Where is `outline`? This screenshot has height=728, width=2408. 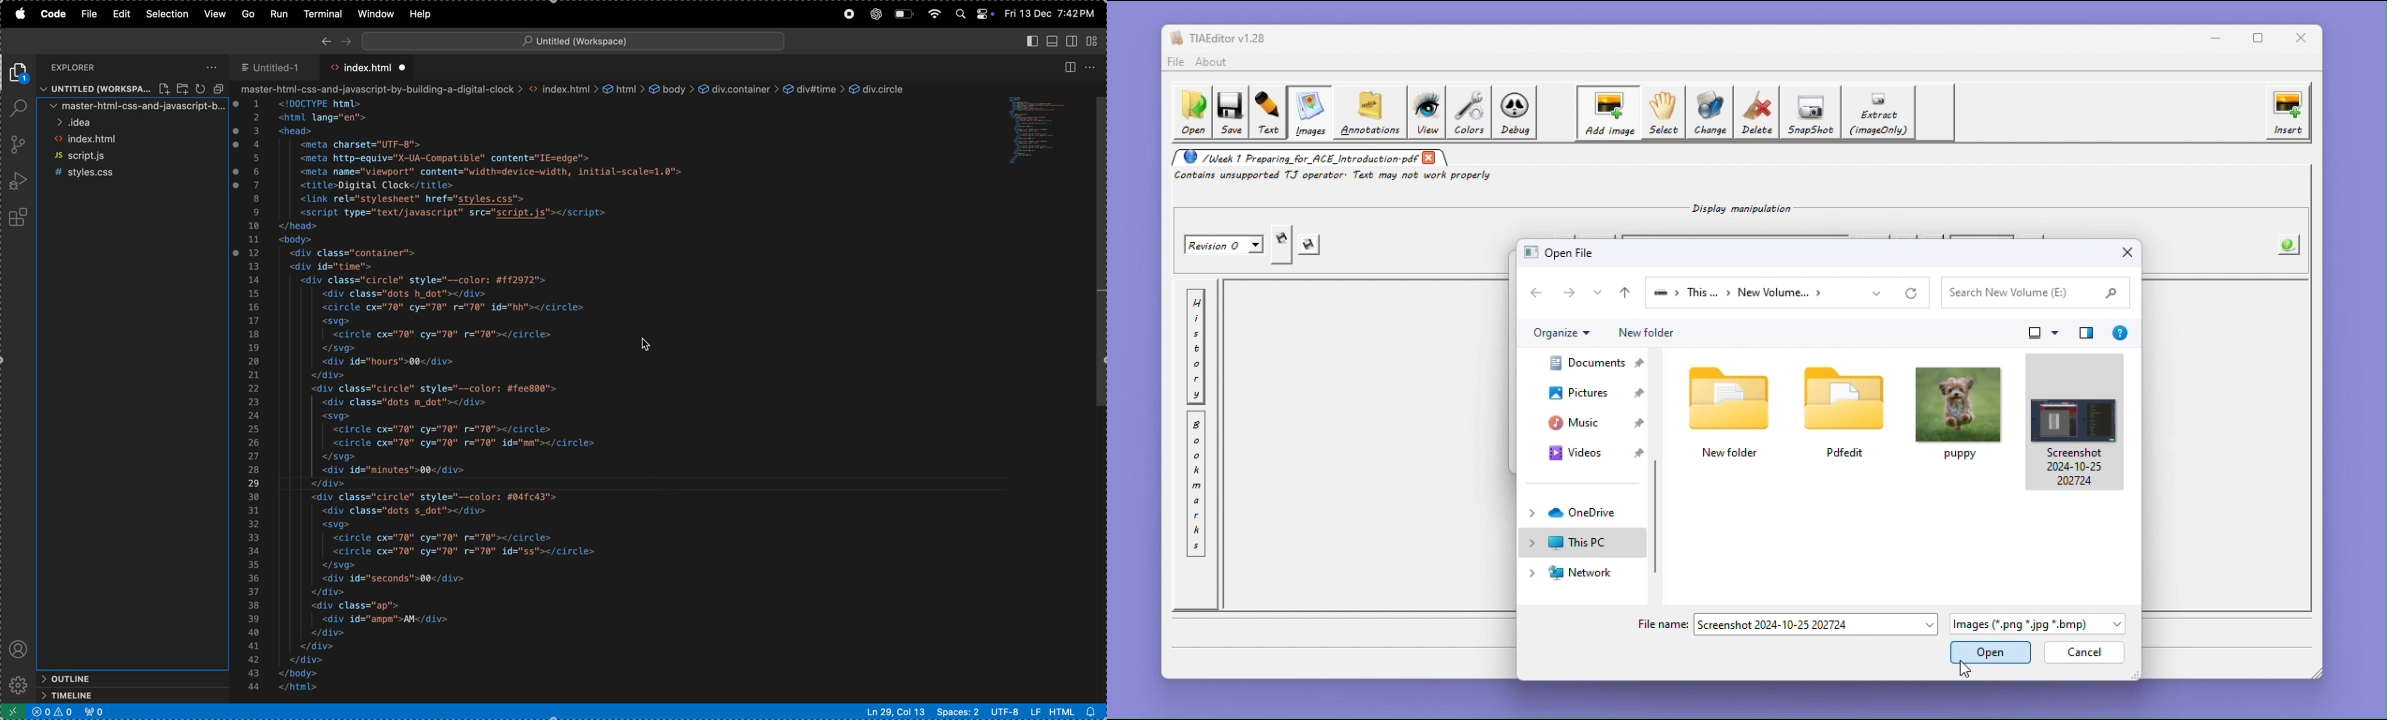
outline is located at coordinates (113, 678).